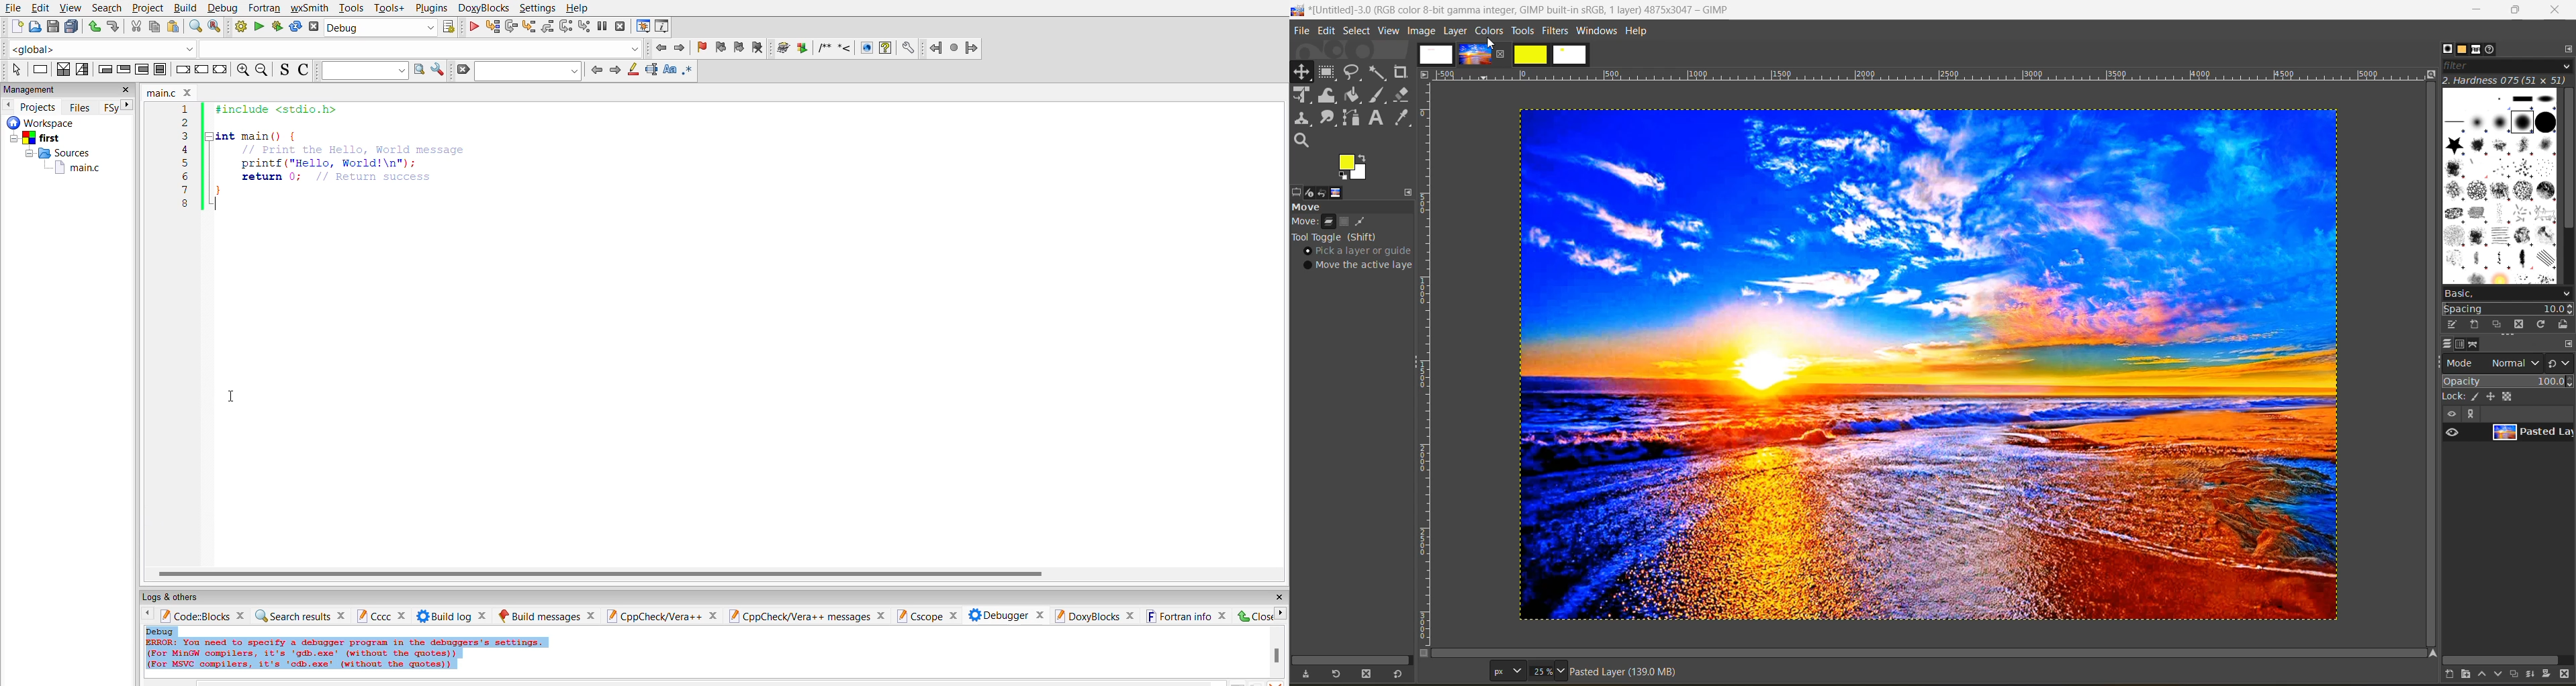 The image size is (2576, 700). I want to click on break instruction, so click(184, 70).